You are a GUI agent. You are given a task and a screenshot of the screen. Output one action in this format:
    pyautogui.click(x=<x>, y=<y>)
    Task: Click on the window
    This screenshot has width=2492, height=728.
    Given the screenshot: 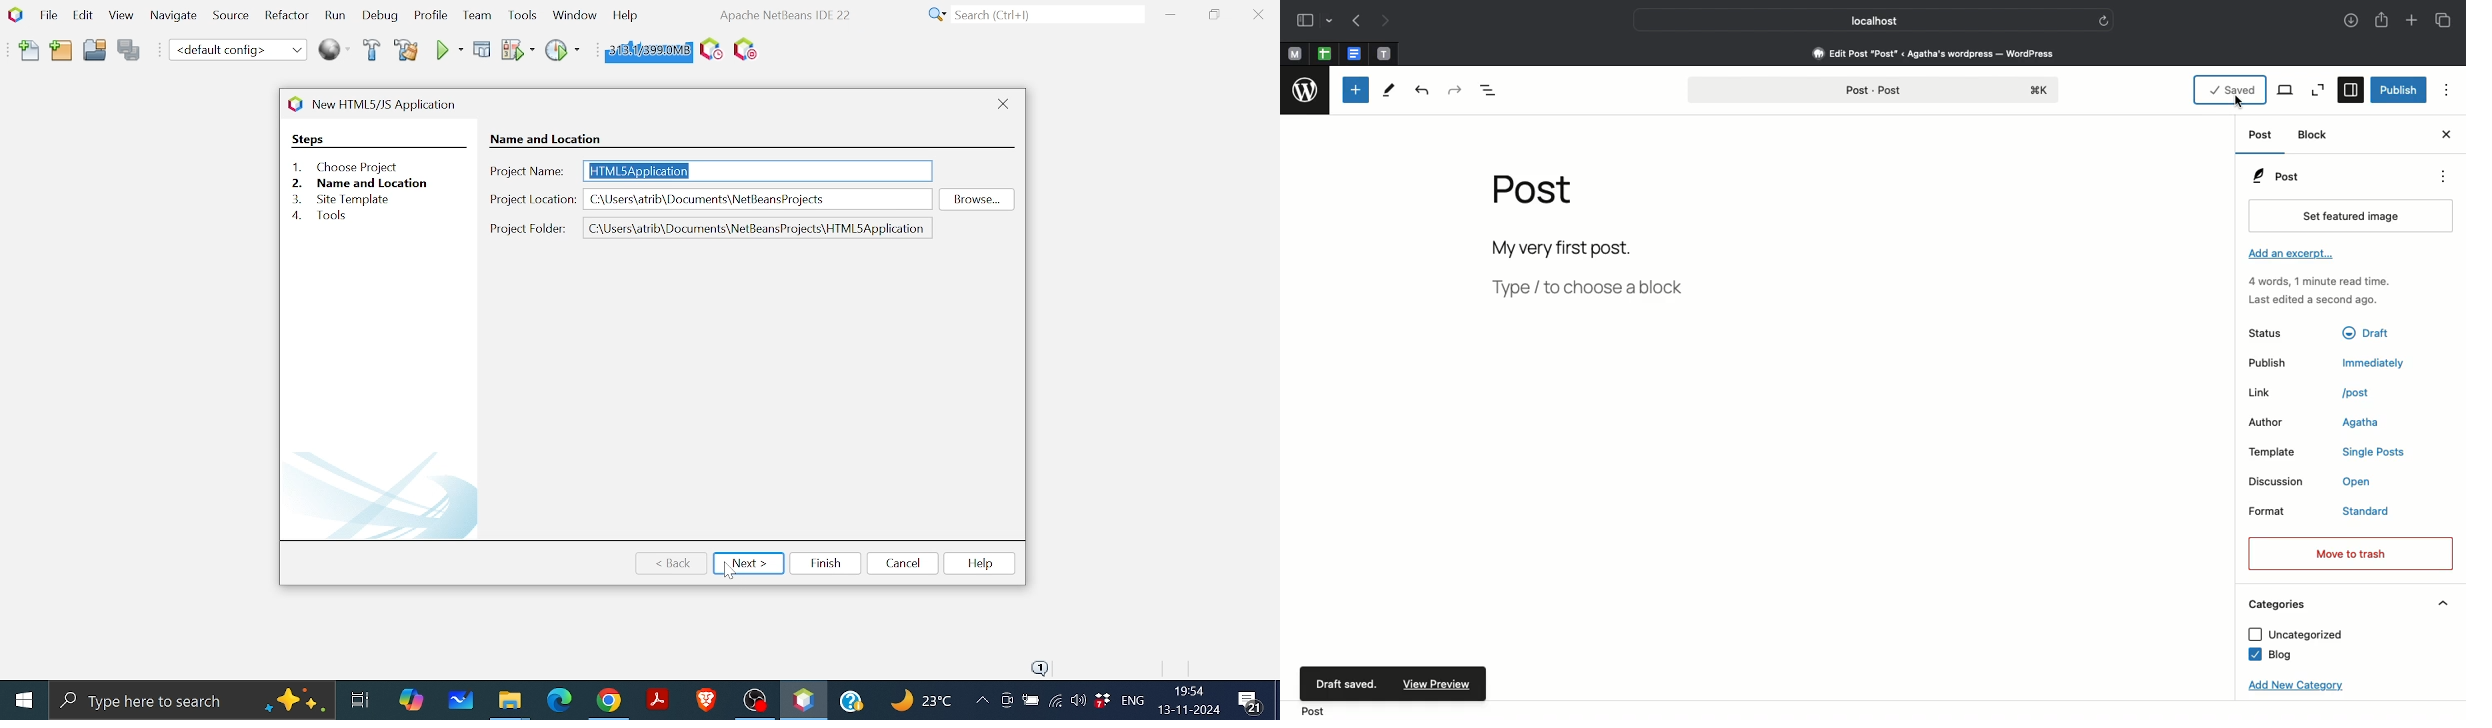 What is the action you would take?
    pyautogui.click(x=574, y=13)
    